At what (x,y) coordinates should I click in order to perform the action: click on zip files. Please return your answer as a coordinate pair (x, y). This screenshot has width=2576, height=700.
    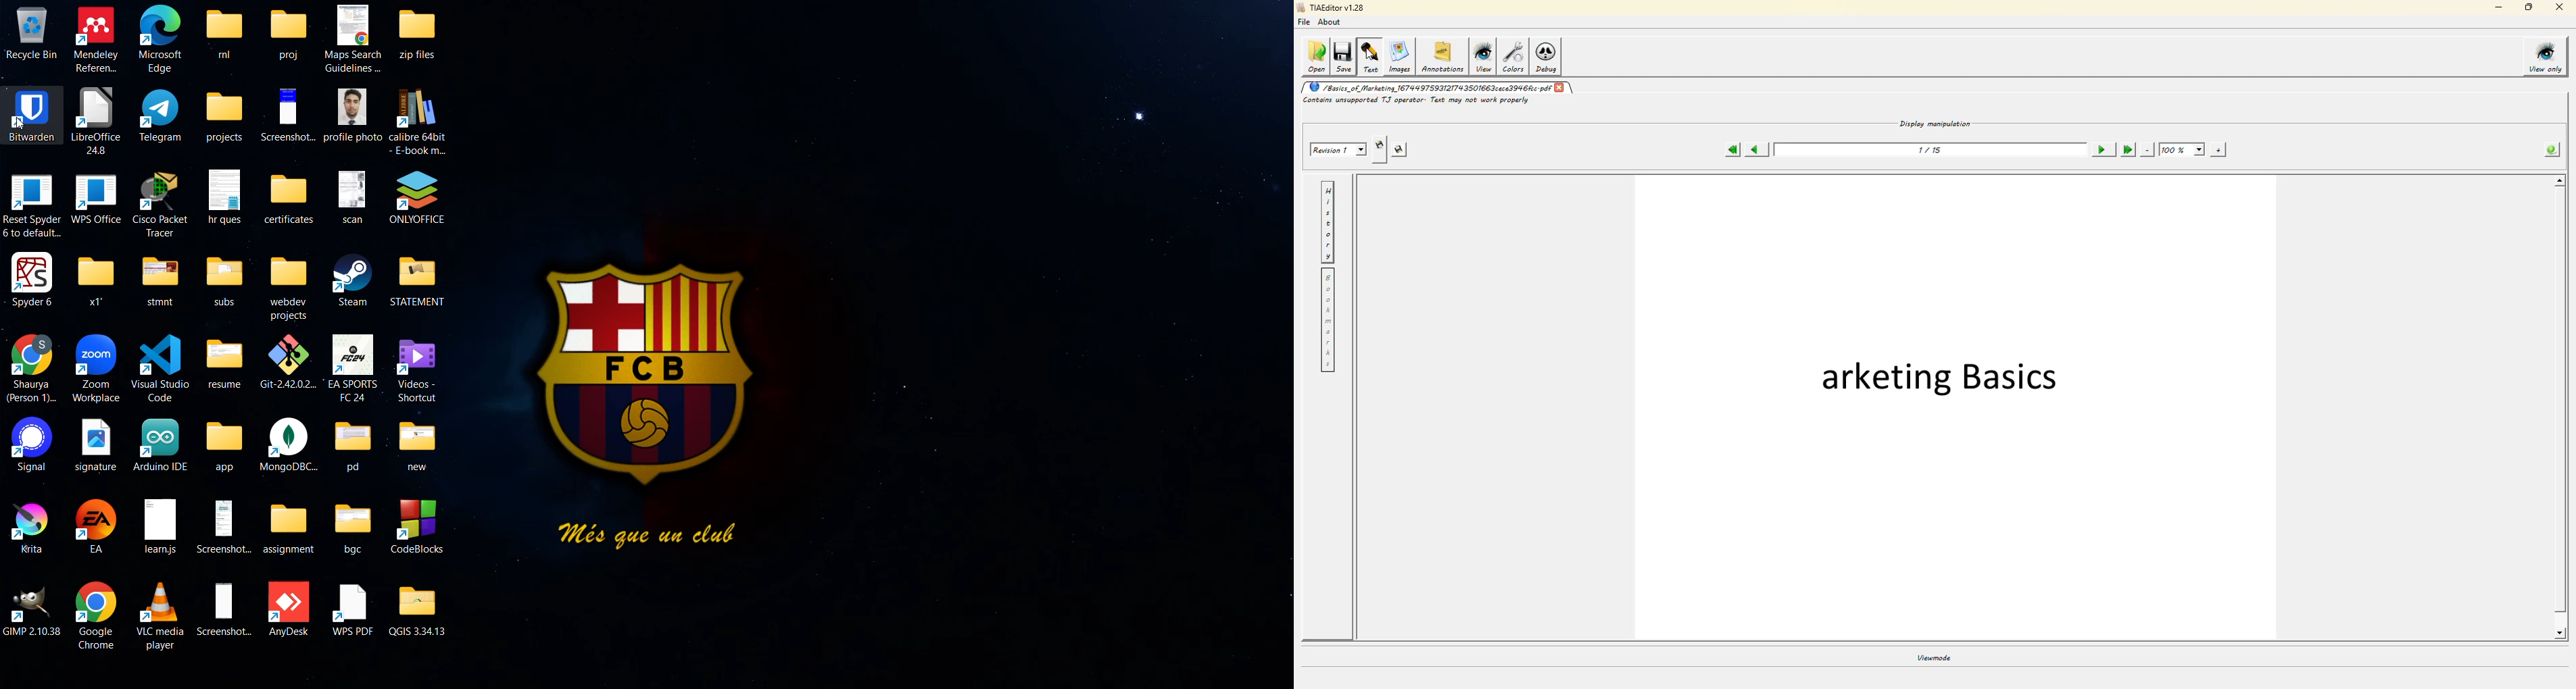
    Looking at the image, I should click on (424, 32).